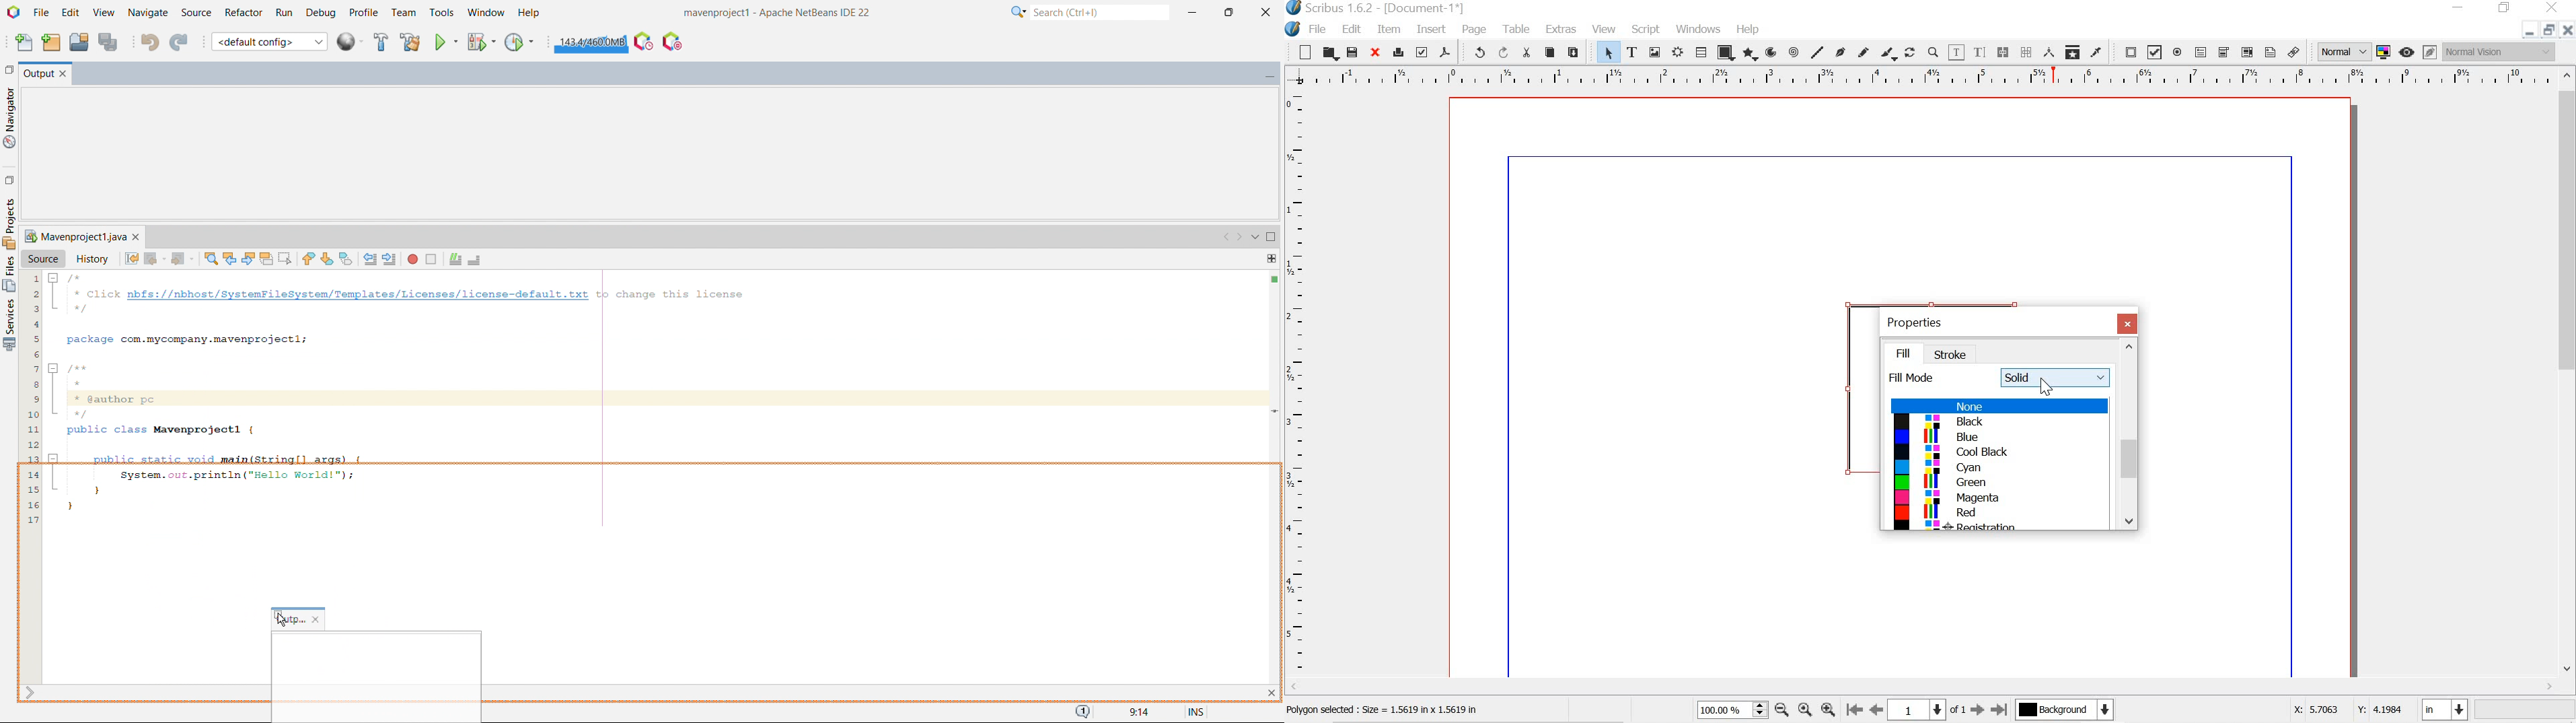  I want to click on script, so click(1646, 28).